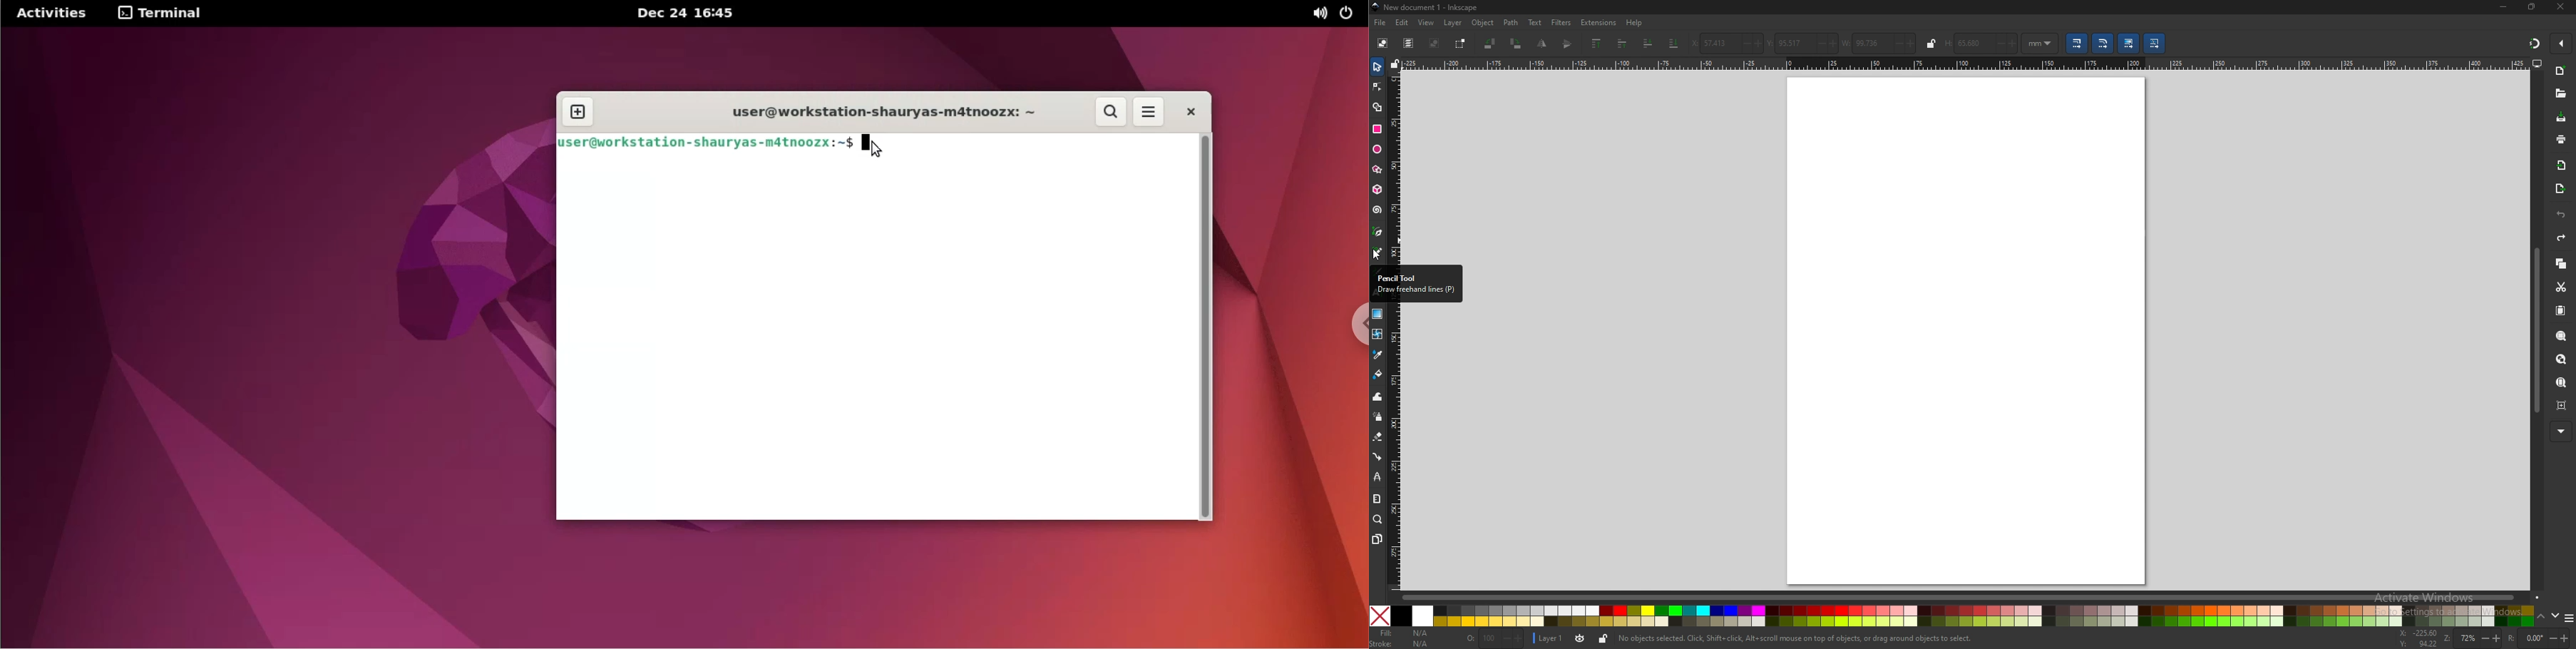 The image size is (2576, 672). I want to click on scroll bar, so click(1971, 599).